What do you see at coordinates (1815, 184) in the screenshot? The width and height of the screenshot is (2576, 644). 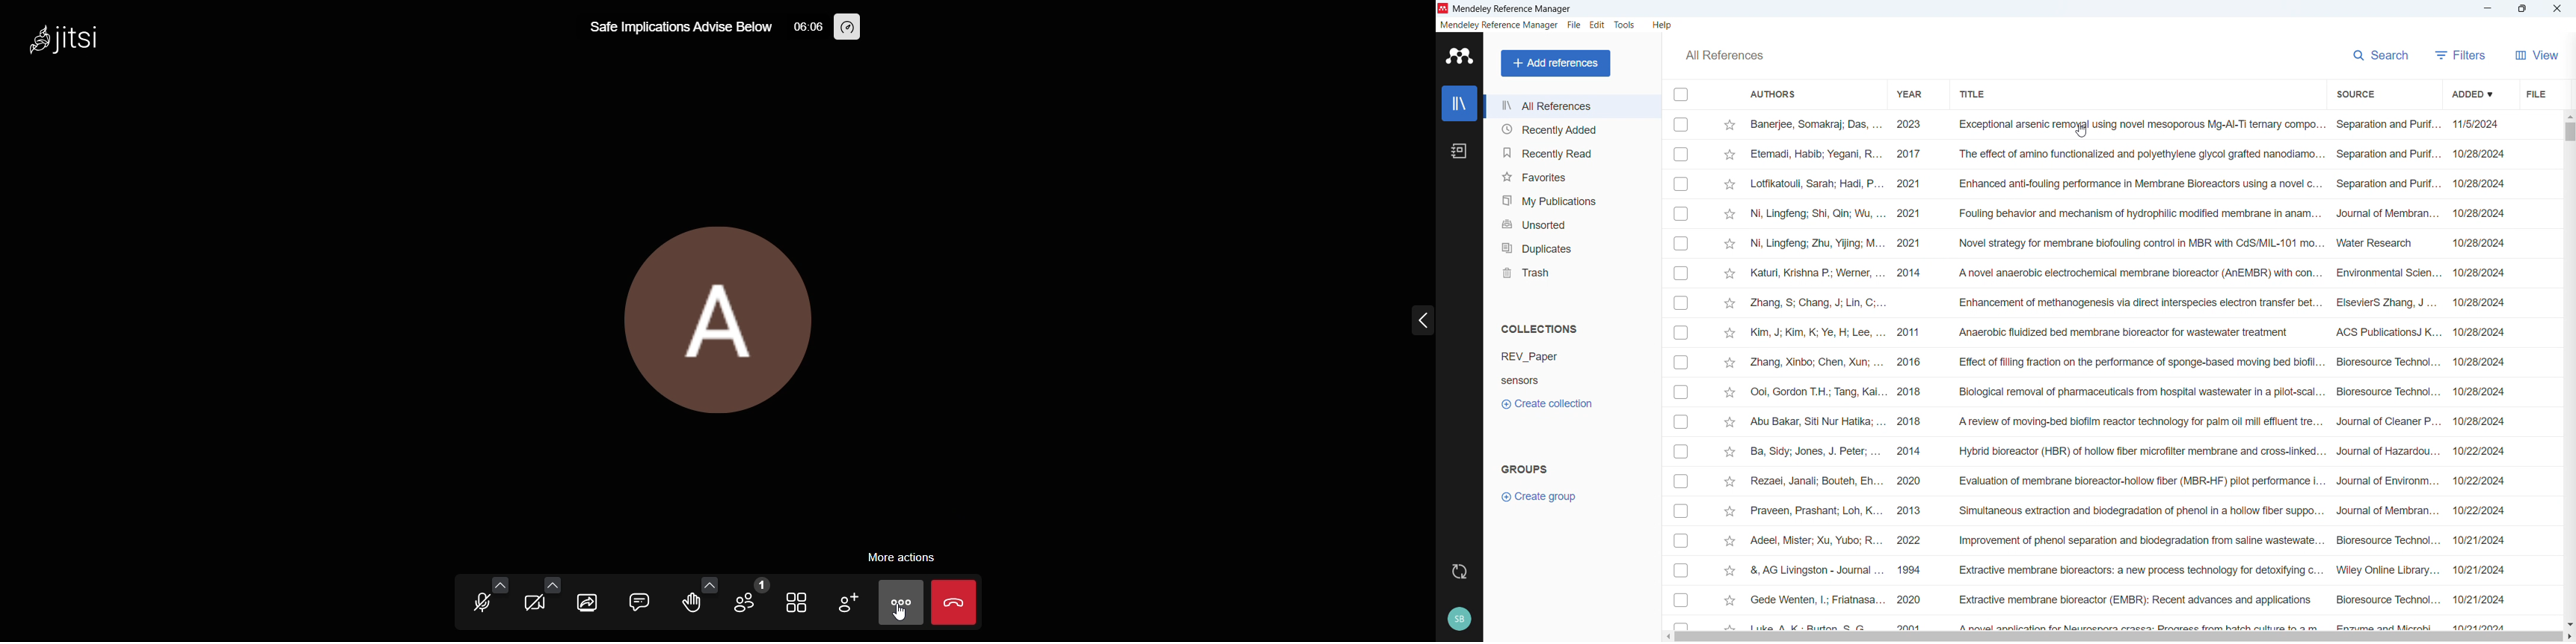 I see `lotfikatouil,sarah,hadi,p` at bounding box center [1815, 184].